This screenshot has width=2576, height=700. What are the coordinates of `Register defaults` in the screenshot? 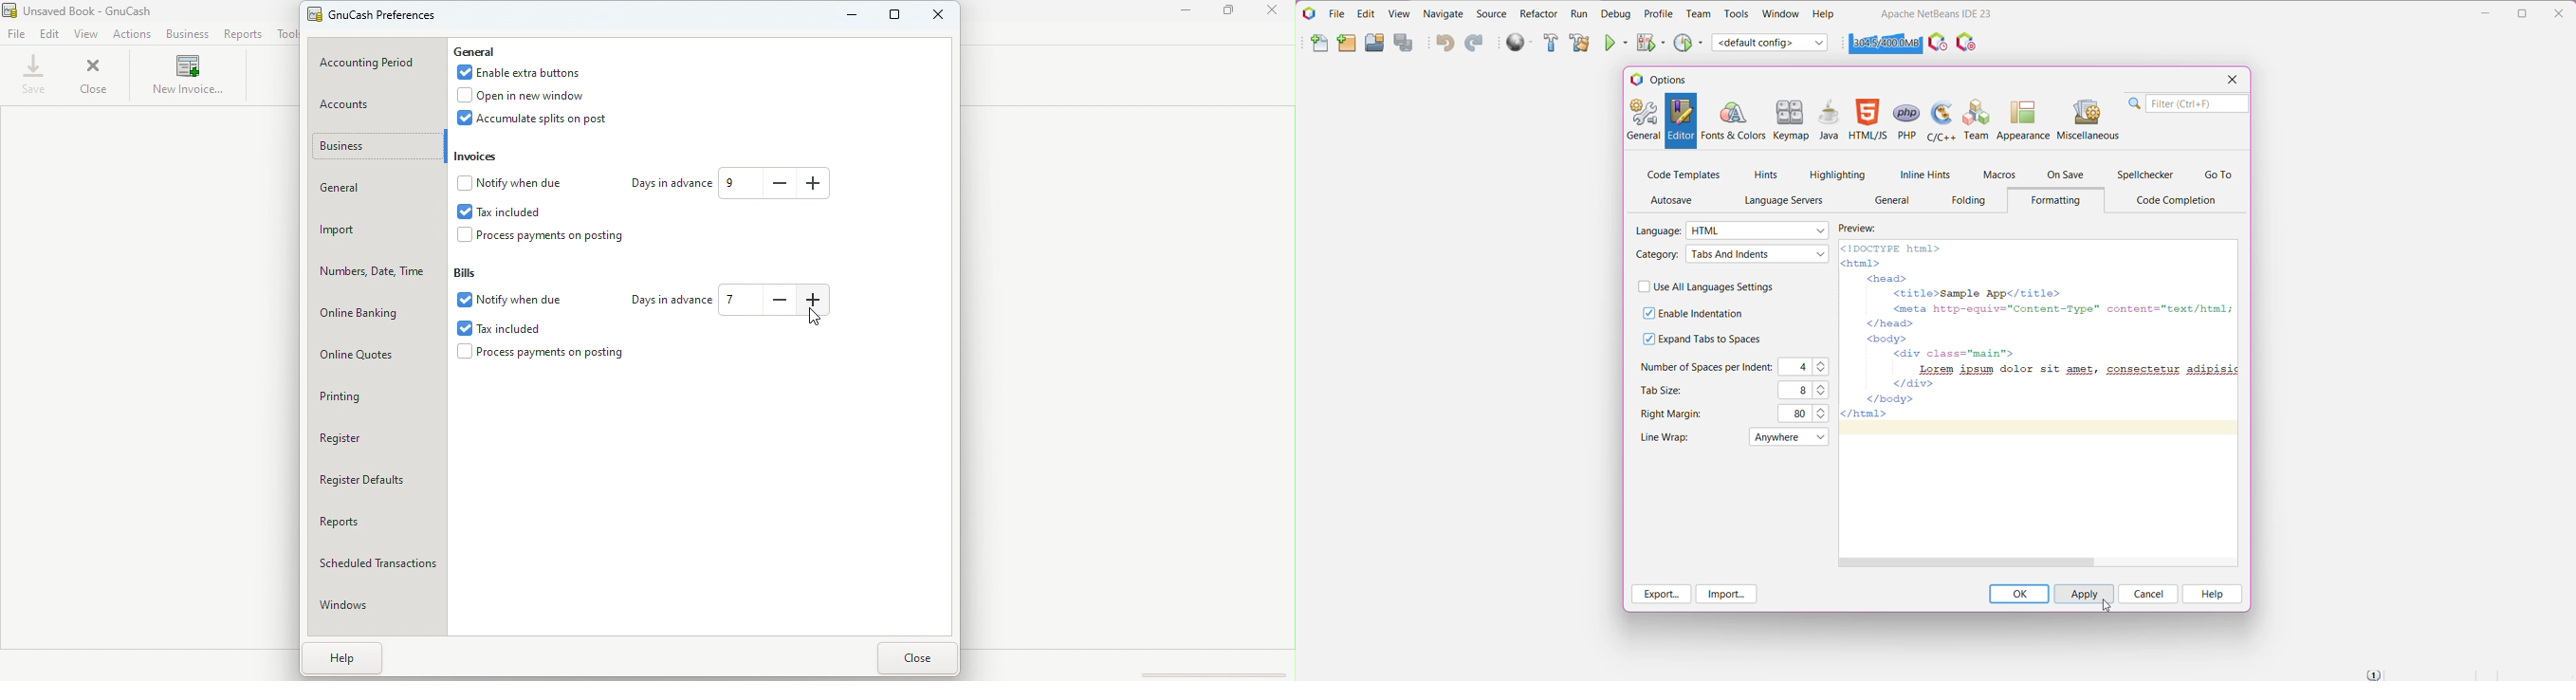 It's located at (378, 482).